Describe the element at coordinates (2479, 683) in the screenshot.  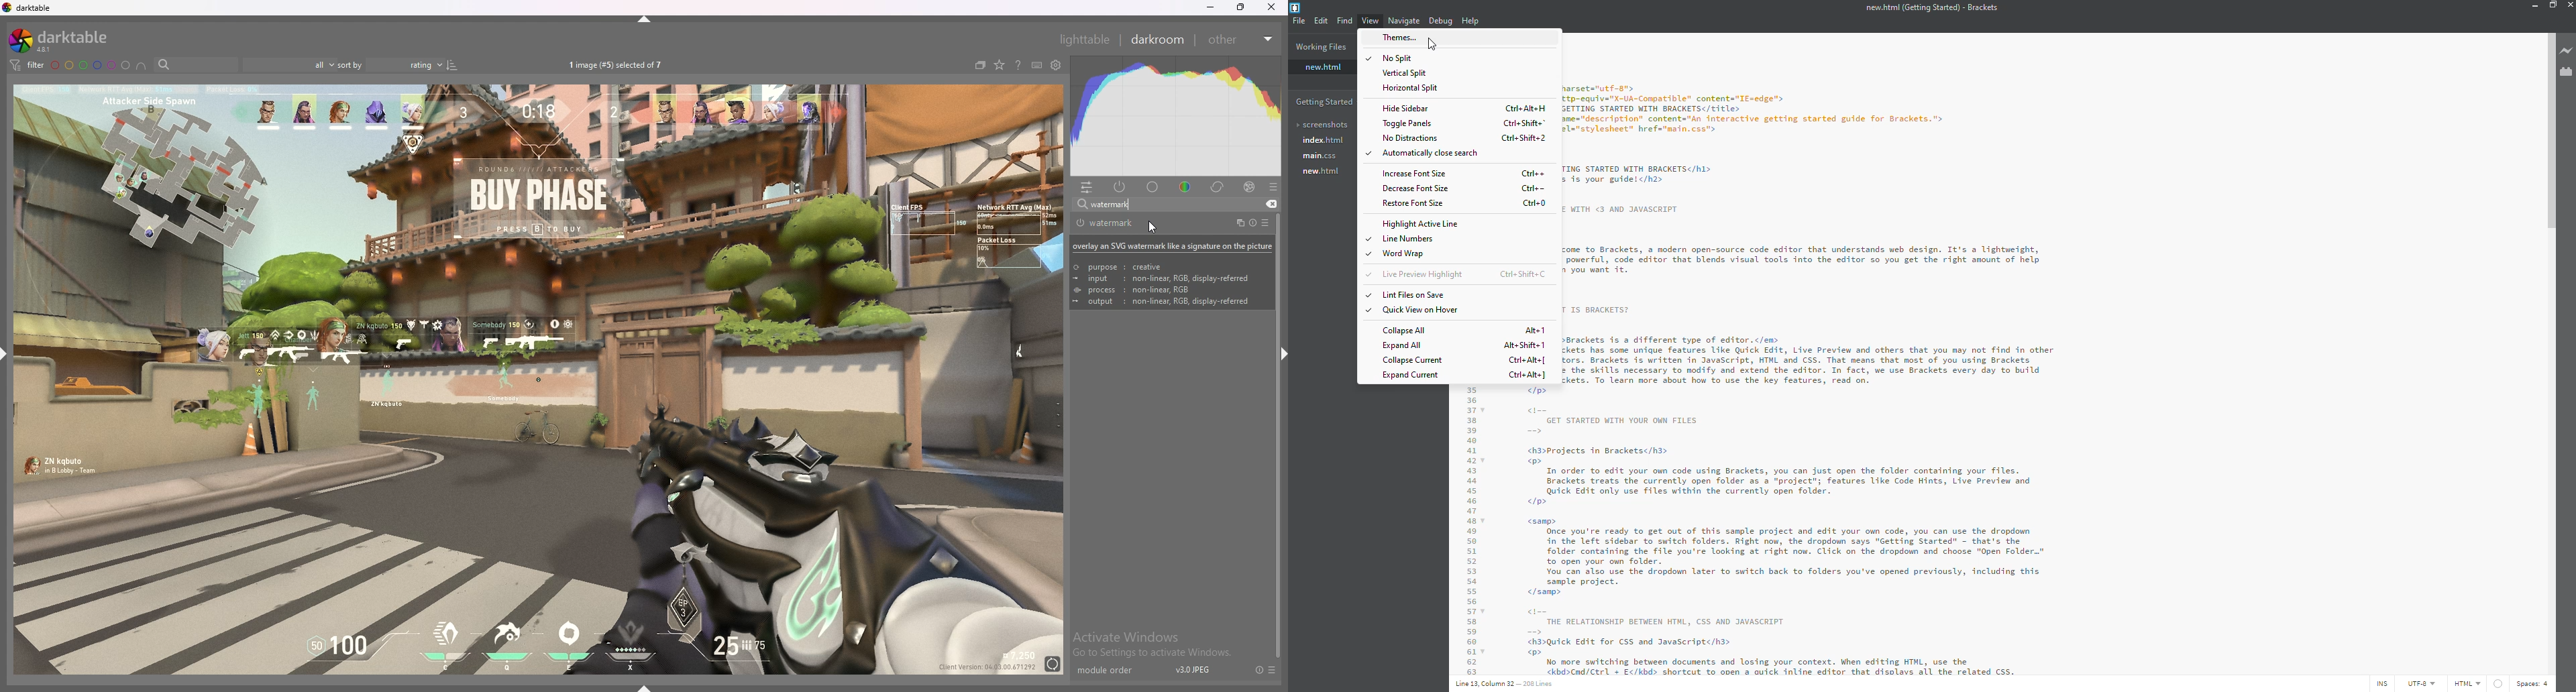
I see `html` at that location.